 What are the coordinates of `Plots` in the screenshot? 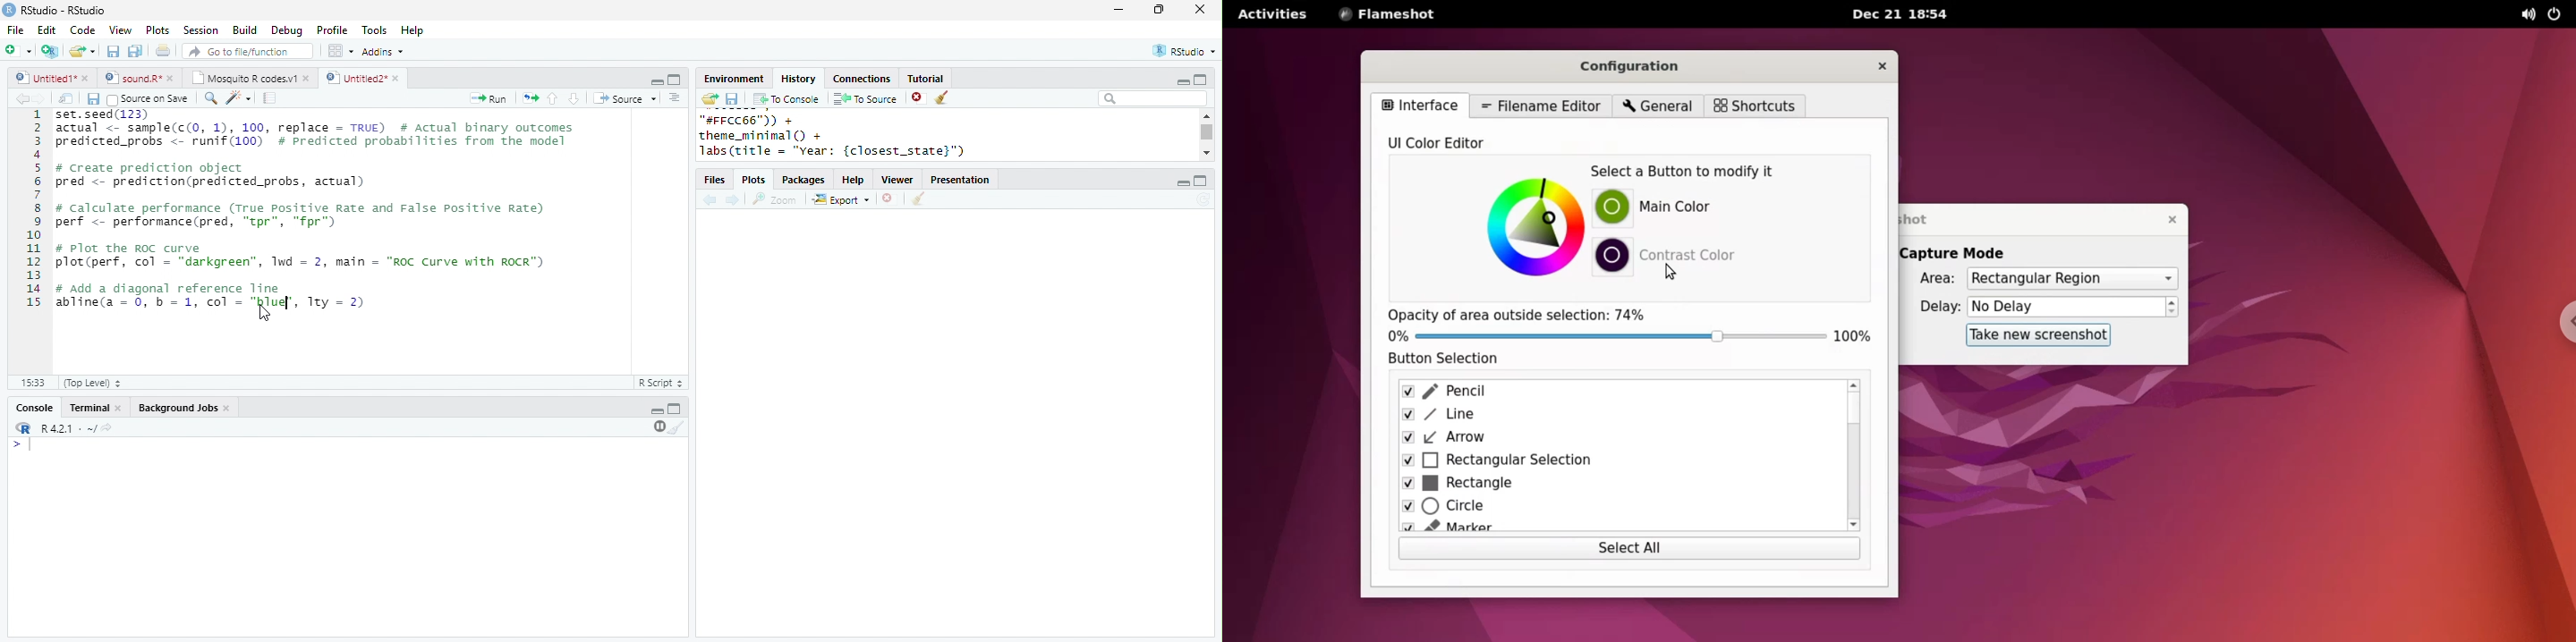 It's located at (158, 30).